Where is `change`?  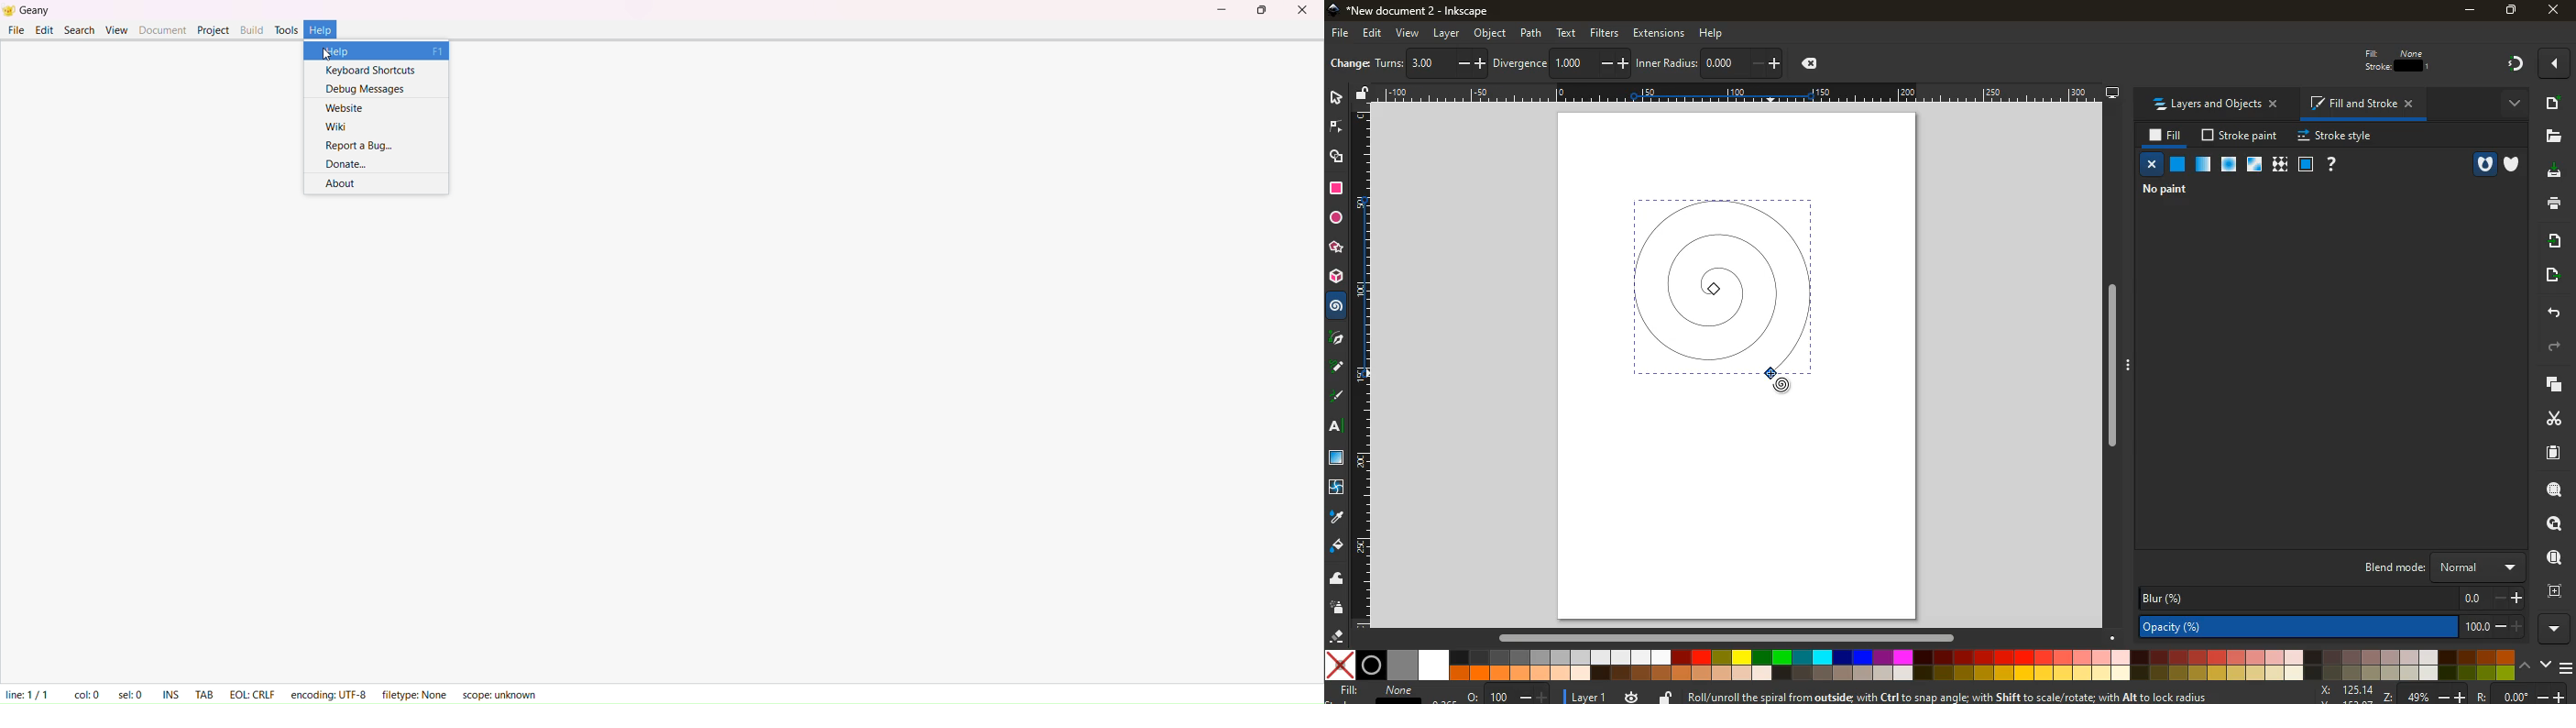
change is located at coordinates (1348, 62).